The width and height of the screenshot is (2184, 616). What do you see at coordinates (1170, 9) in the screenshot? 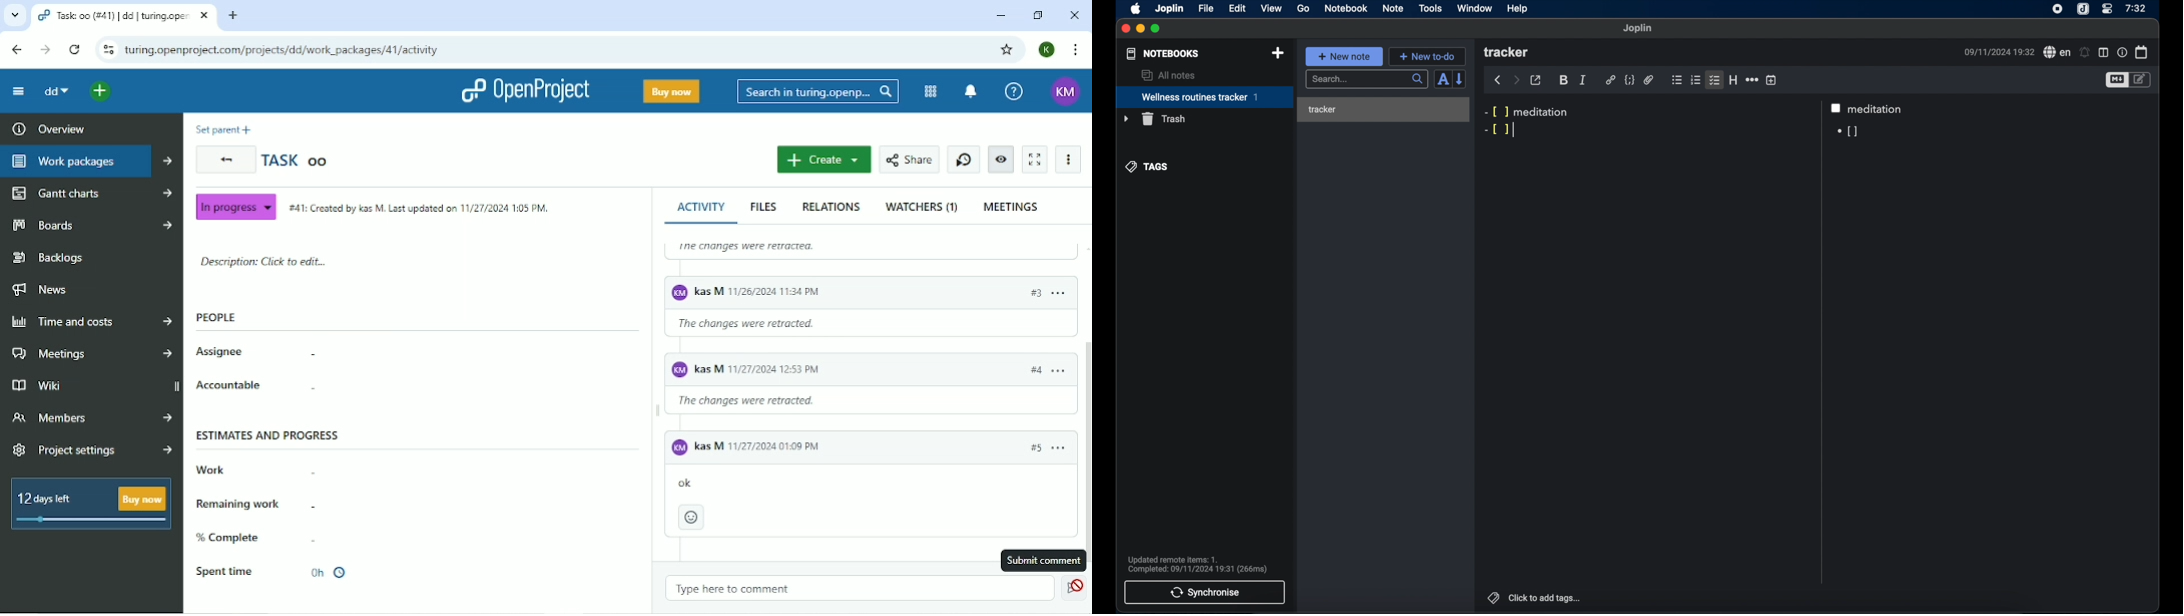
I see `joplin` at bounding box center [1170, 9].